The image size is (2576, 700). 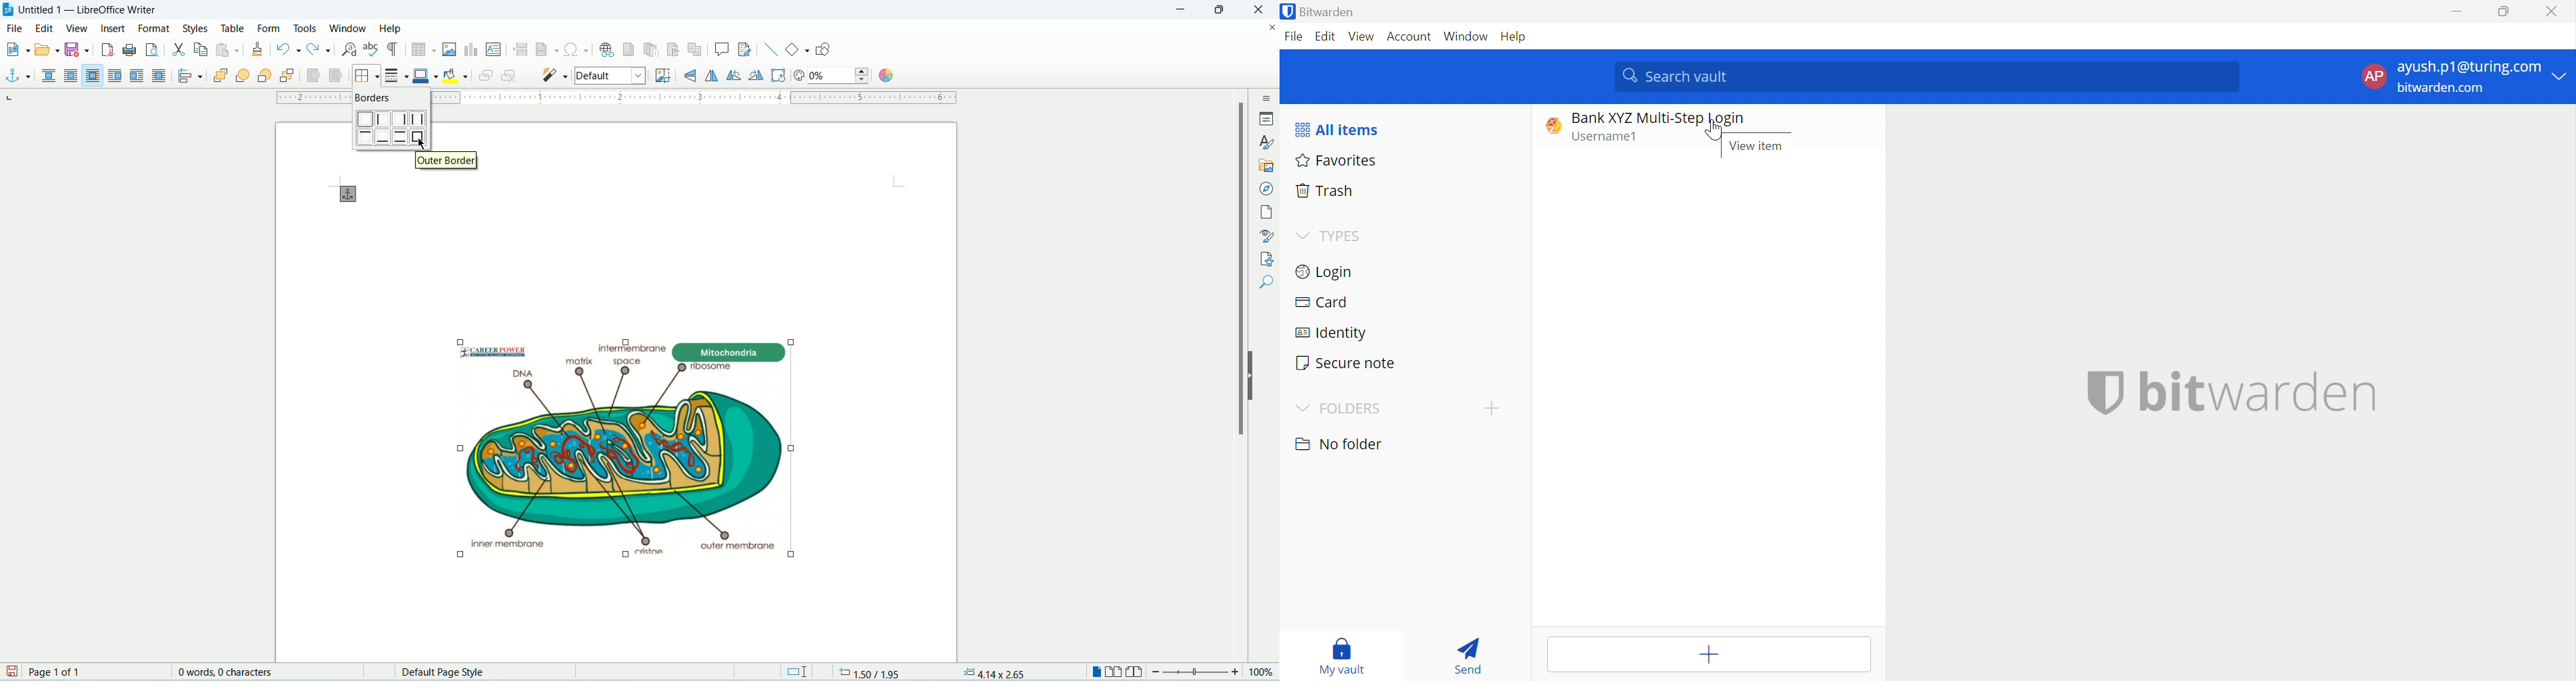 What do you see at coordinates (77, 29) in the screenshot?
I see `view` at bounding box center [77, 29].